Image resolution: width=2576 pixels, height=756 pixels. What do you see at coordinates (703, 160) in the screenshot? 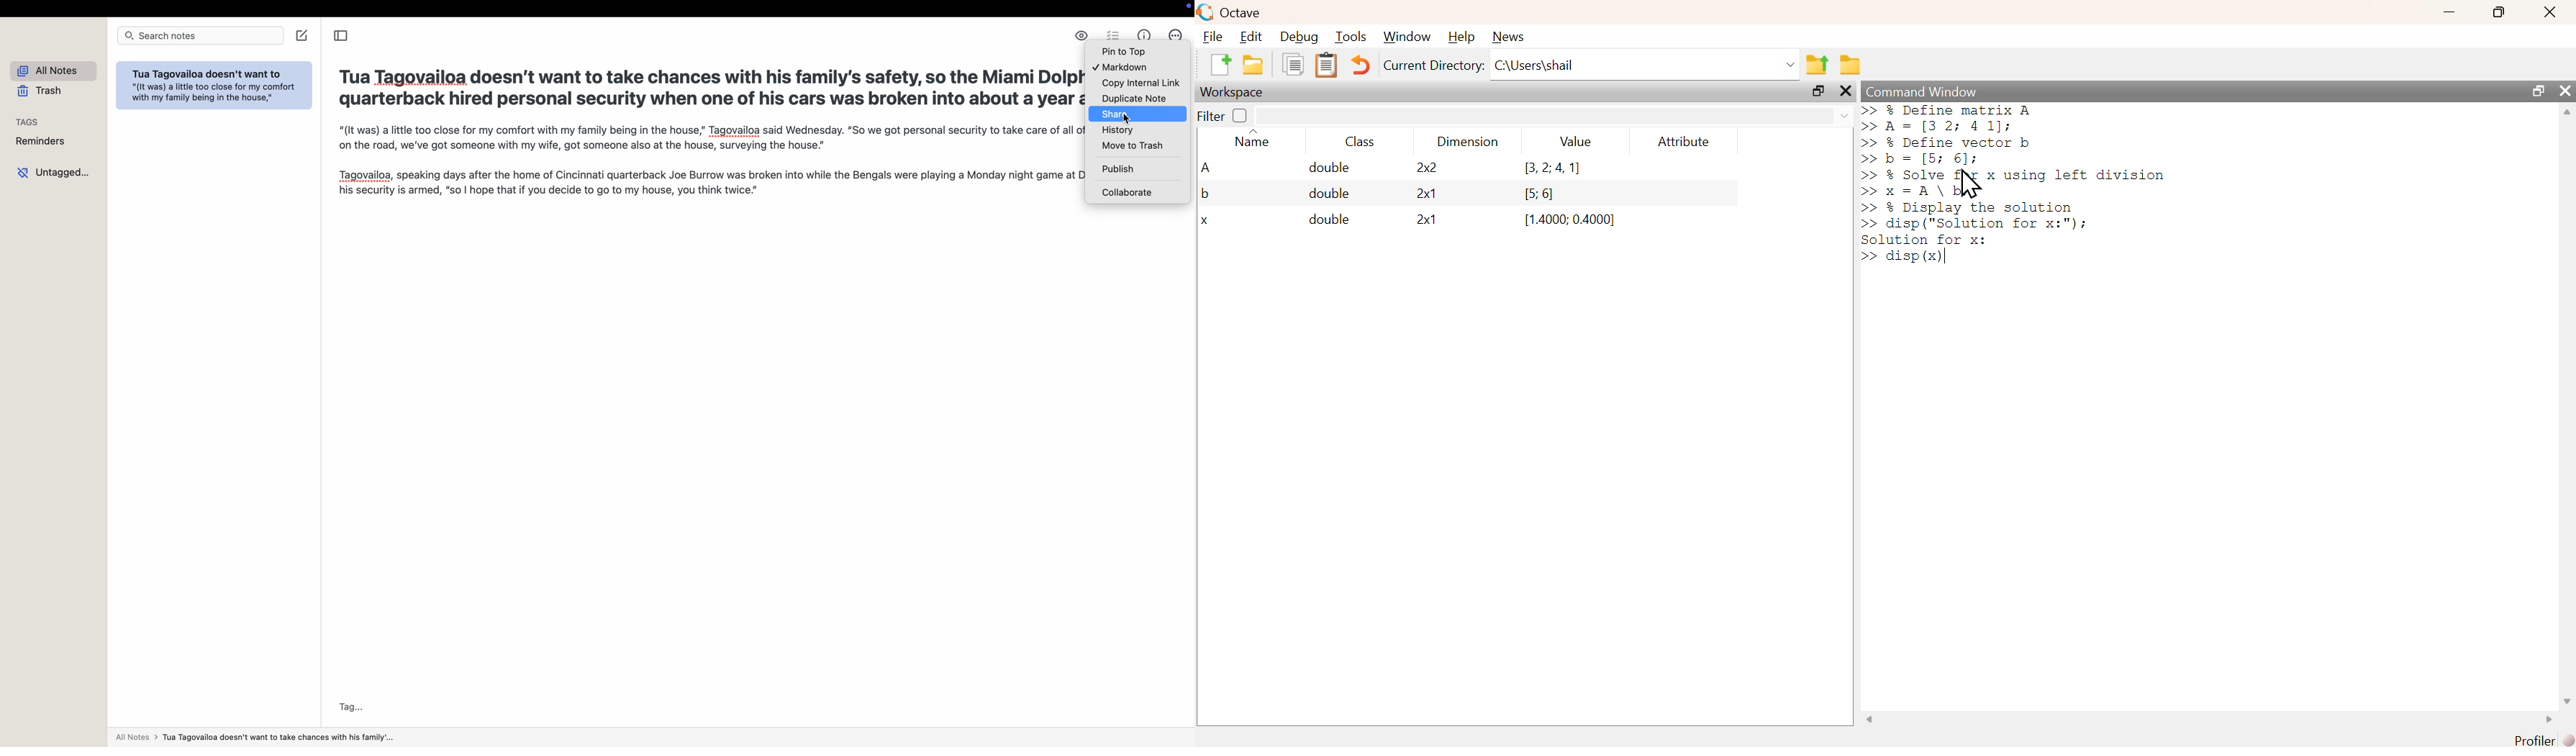
I see `“(It was) a little too close for my comfort with my family being in the house,” Tagovailoa said Wednesday. “So we got personal security to take care of all of that. When we're
on the road, we've got someone with my wife, got someone also at the house, surveying the house.”

Tagovailoa, speaking days after the home of Cincinnati quarterback Joe Burrow was broken into while the Bengals were playing a Monday night game at Dallas, also noted
his security is armed, "so | hope that if you decide to go to my house, you think twice.”` at bounding box center [703, 160].